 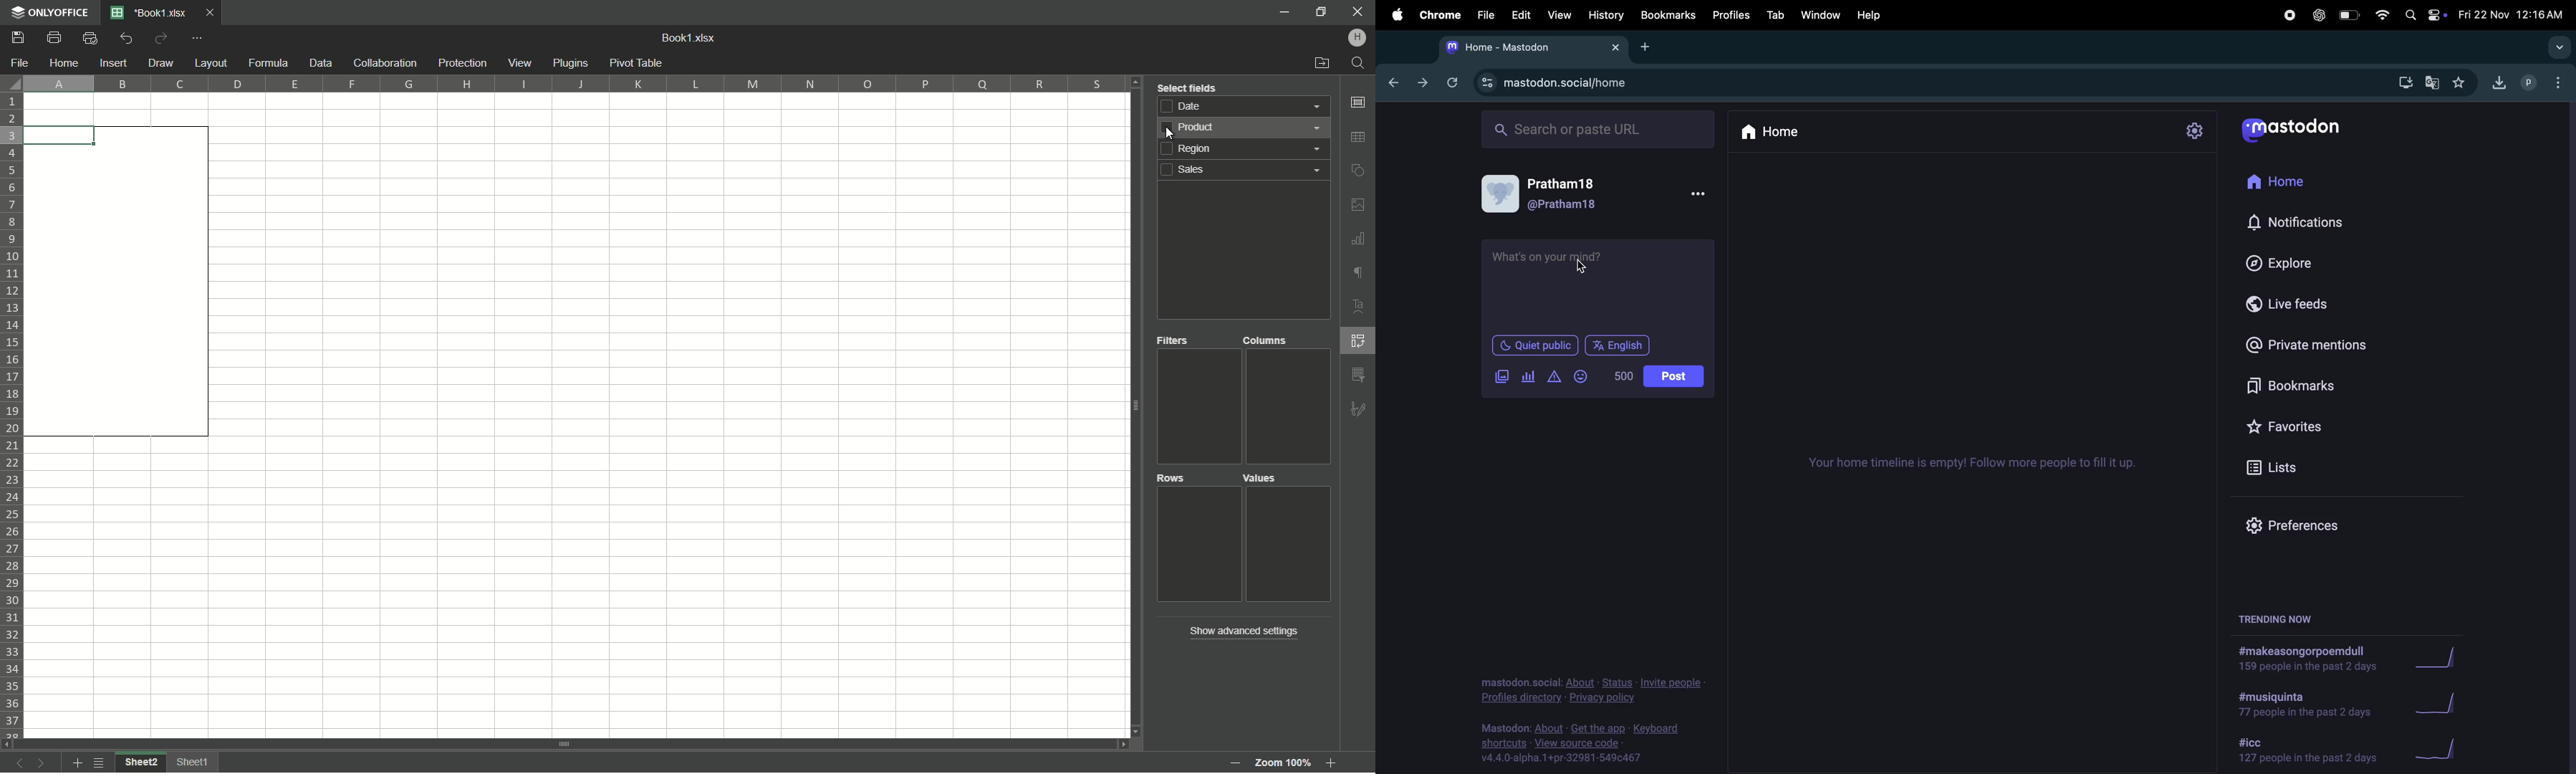 I want to click on Close, so click(x=213, y=14).